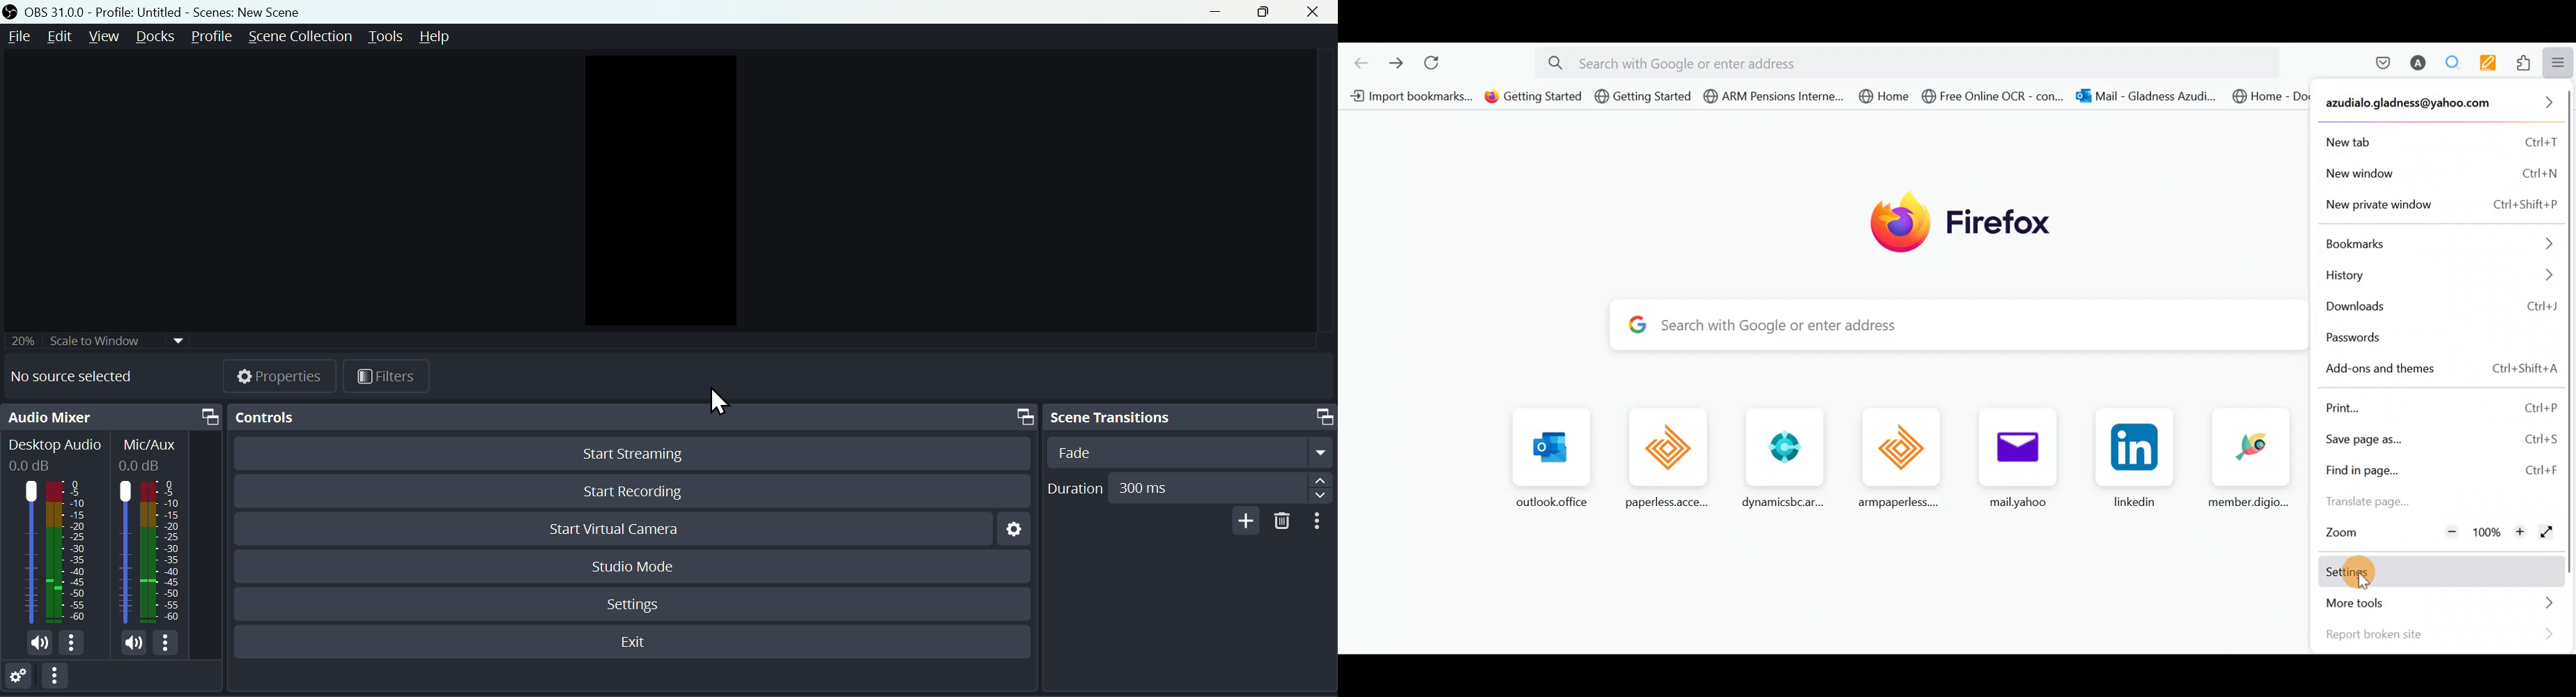 This screenshot has height=700, width=2576. I want to click on Profile, so click(215, 36).